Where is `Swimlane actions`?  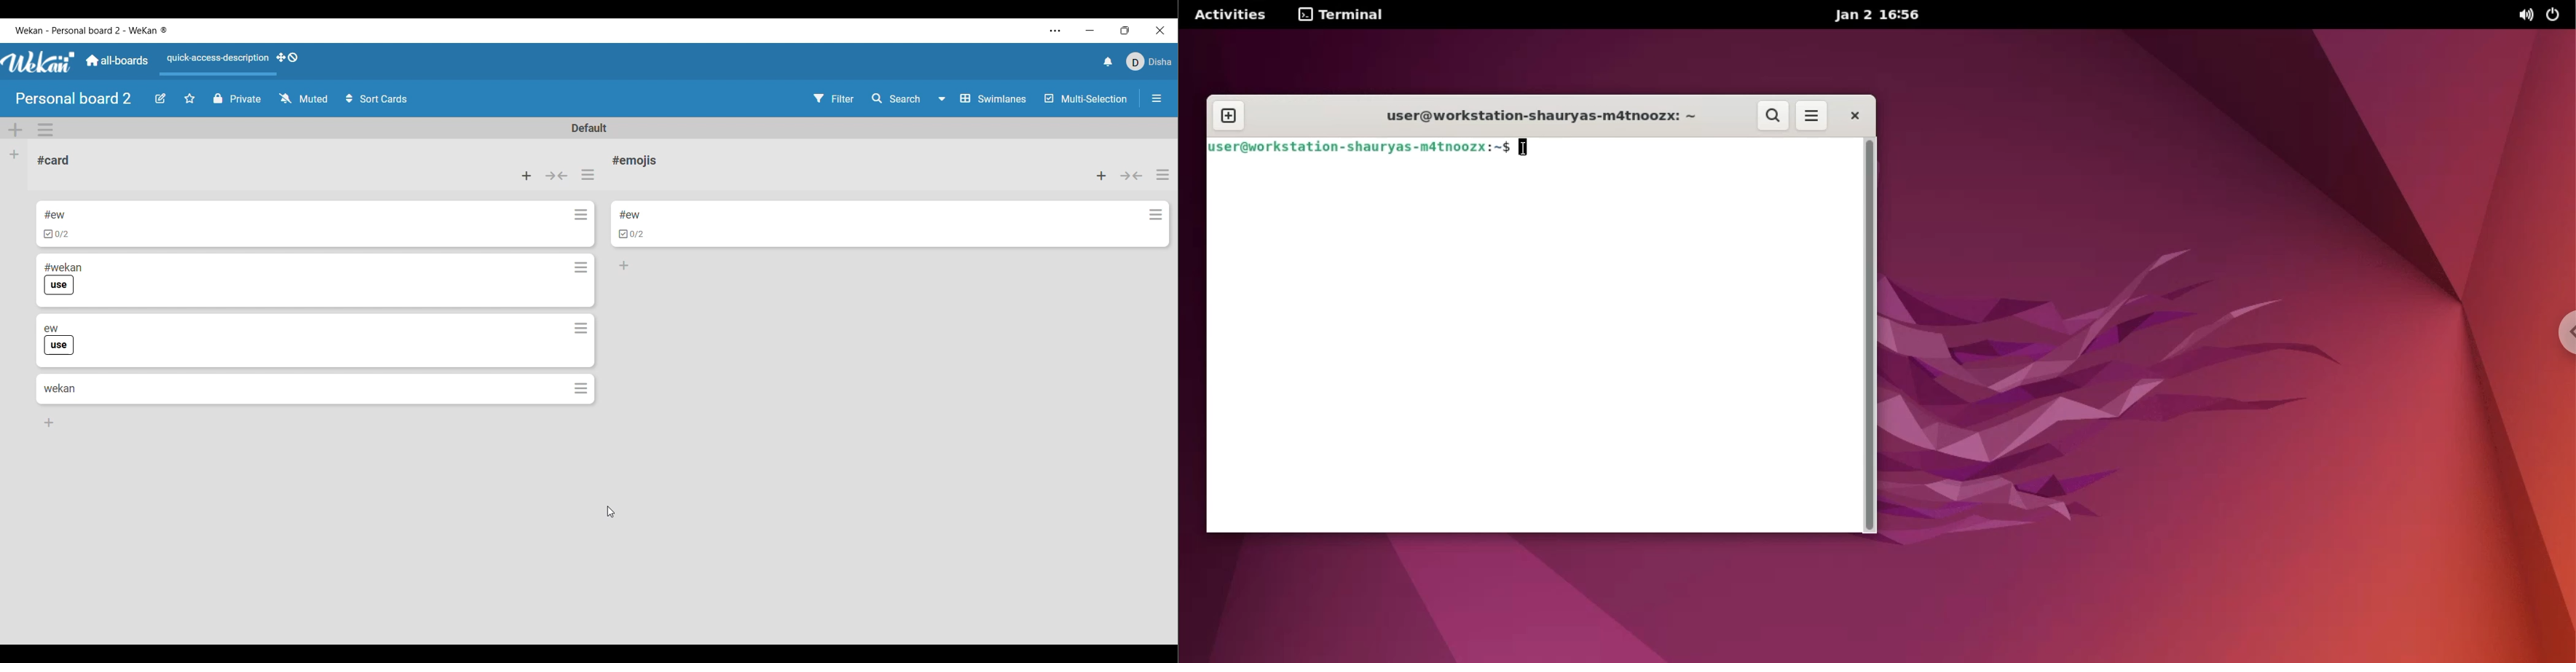 Swimlane actions is located at coordinates (45, 130).